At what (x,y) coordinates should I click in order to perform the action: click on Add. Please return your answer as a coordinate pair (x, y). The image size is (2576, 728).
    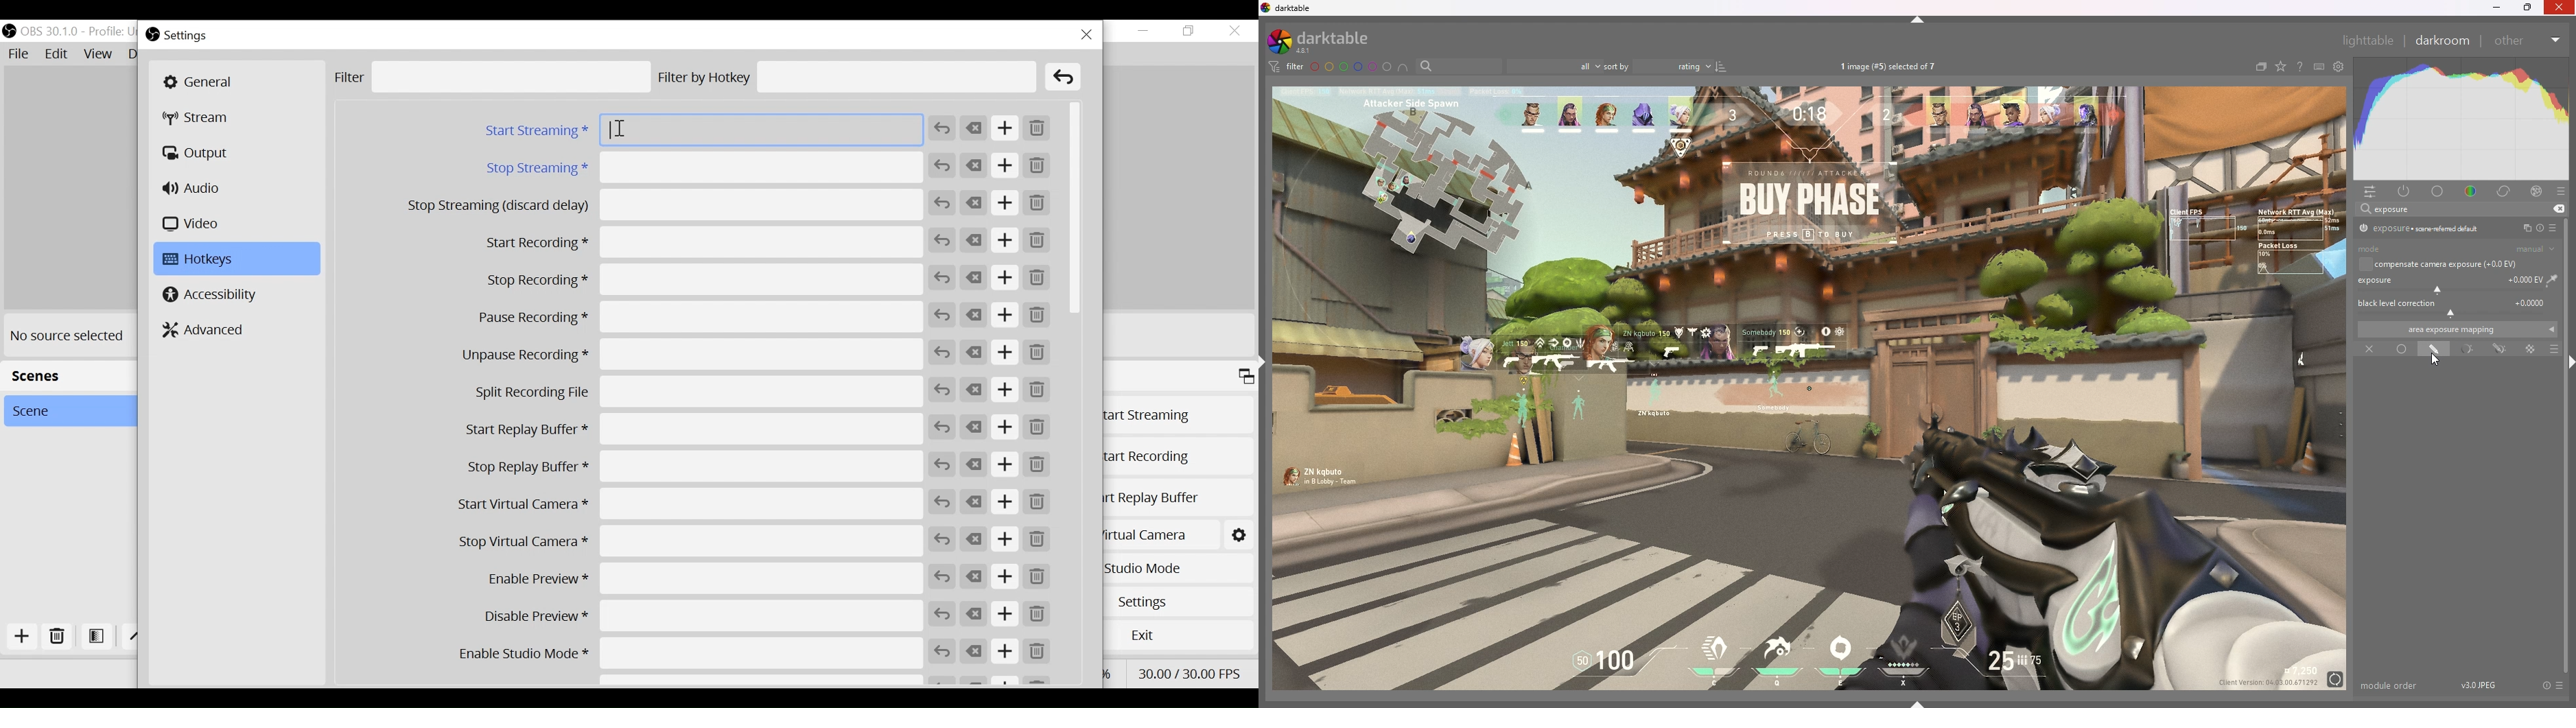
    Looking at the image, I should click on (1006, 540).